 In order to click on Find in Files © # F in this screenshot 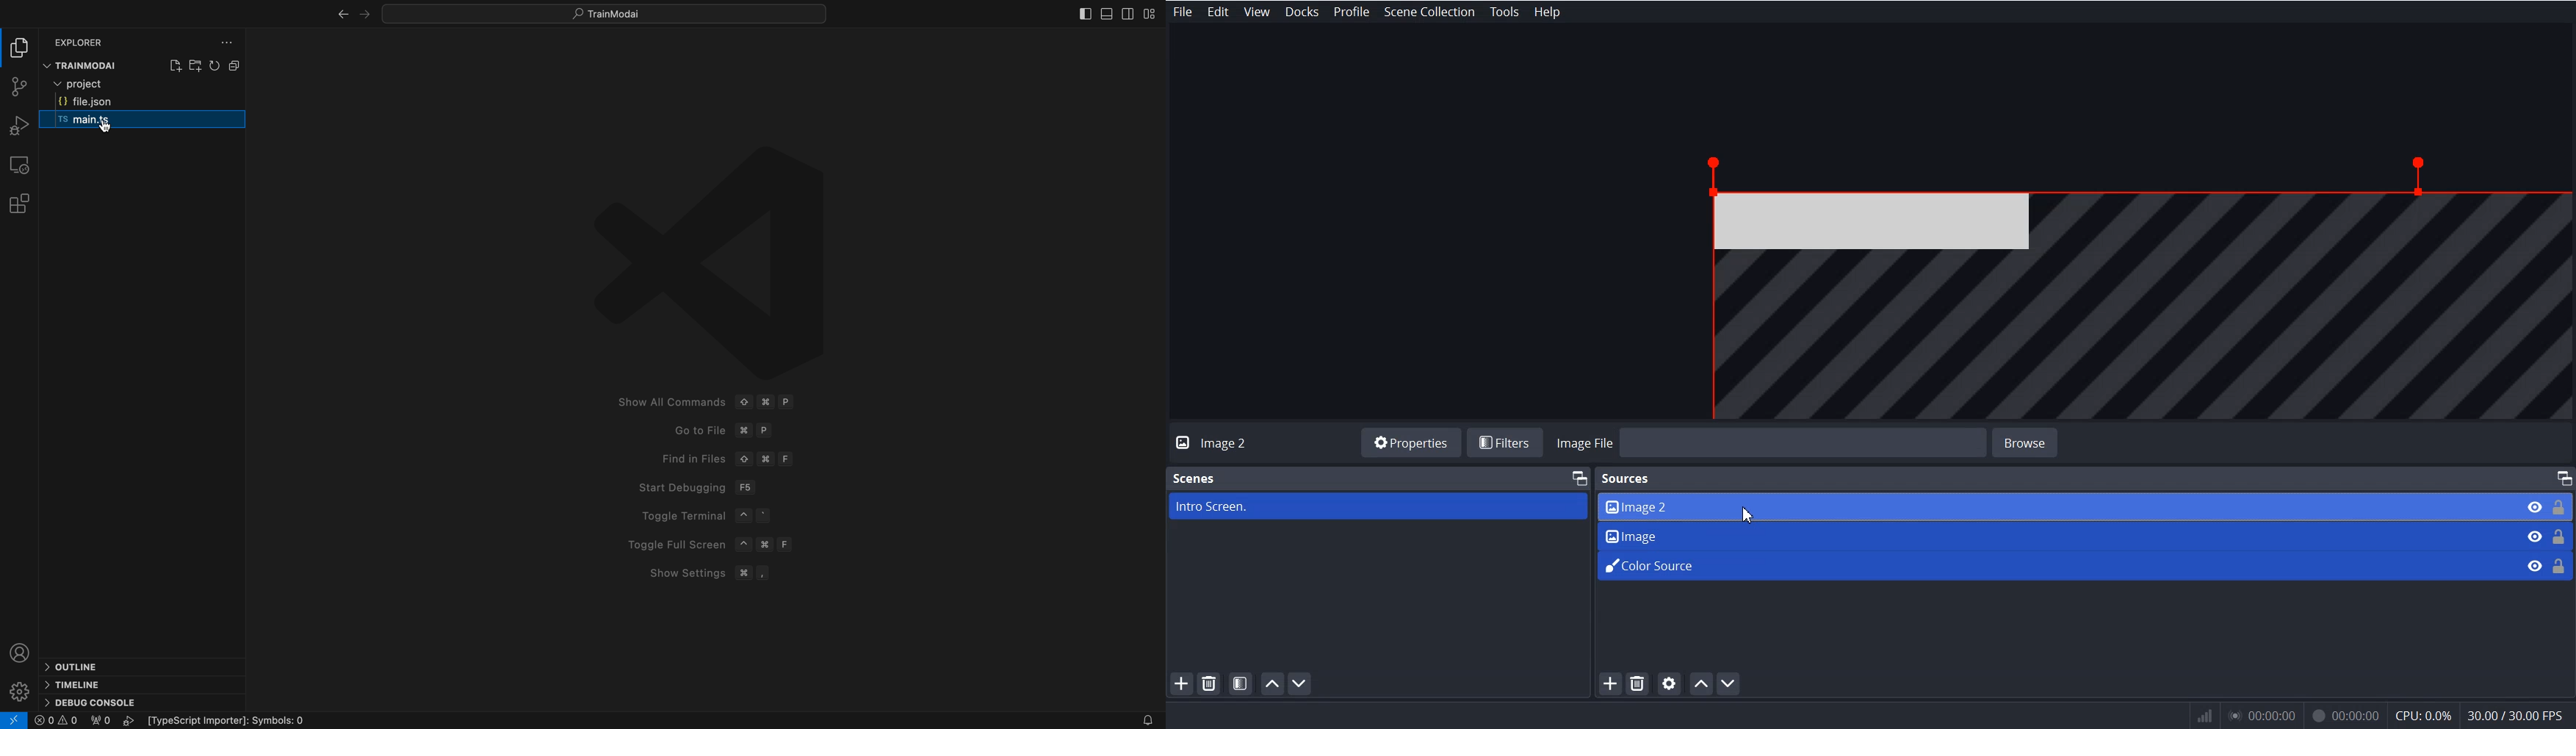, I will do `click(726, 460)`.